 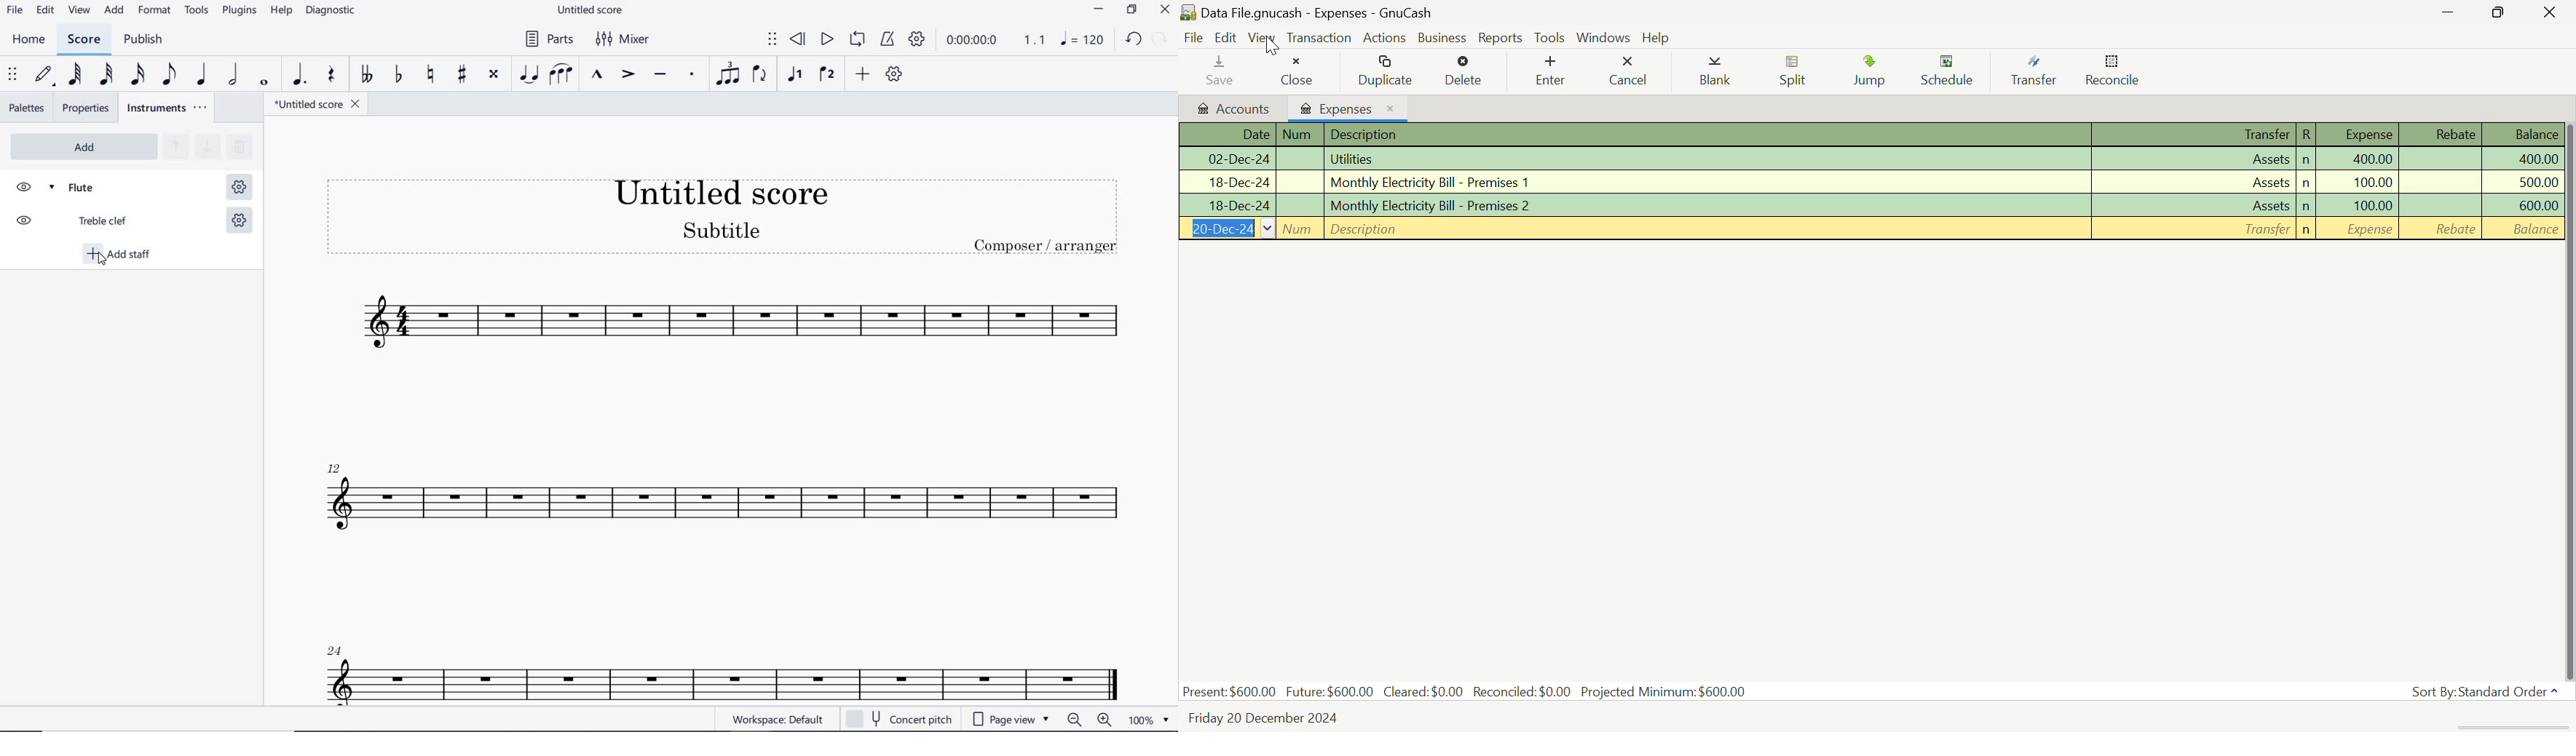 I want to click on n, so click(x=2307, y=183).